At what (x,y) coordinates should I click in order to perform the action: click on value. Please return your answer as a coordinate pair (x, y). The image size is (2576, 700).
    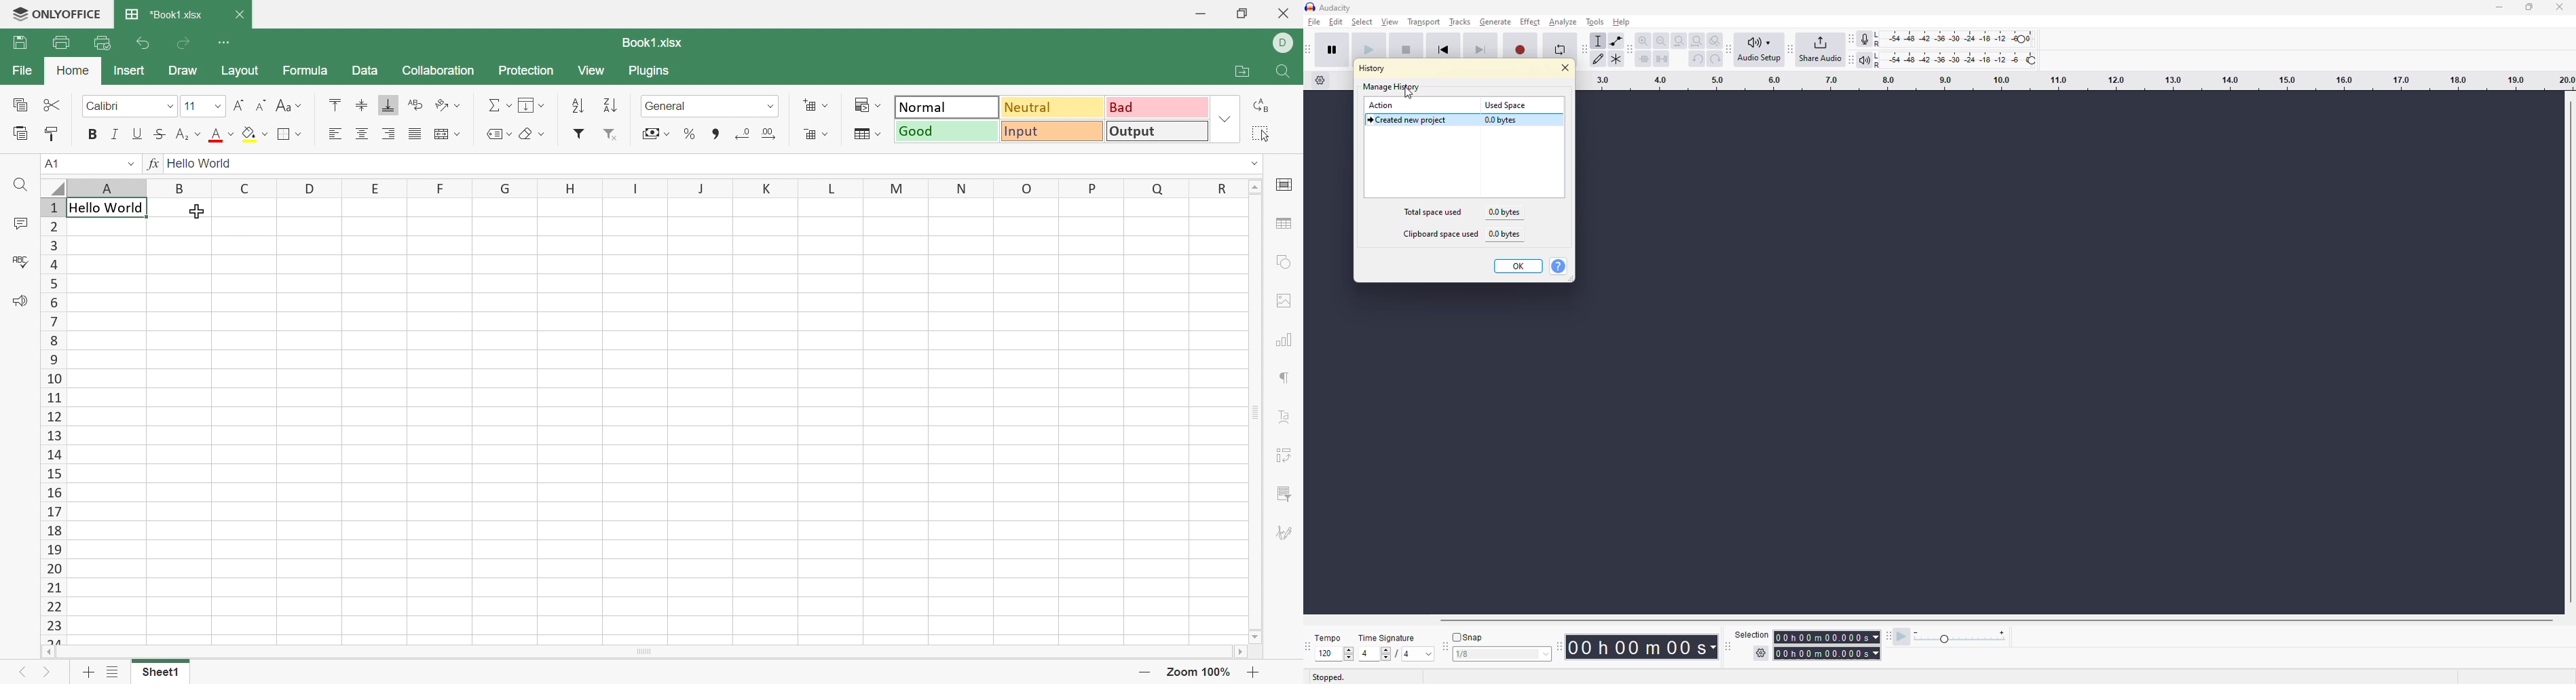
    Looking at the image, I should click on (1332, 655).